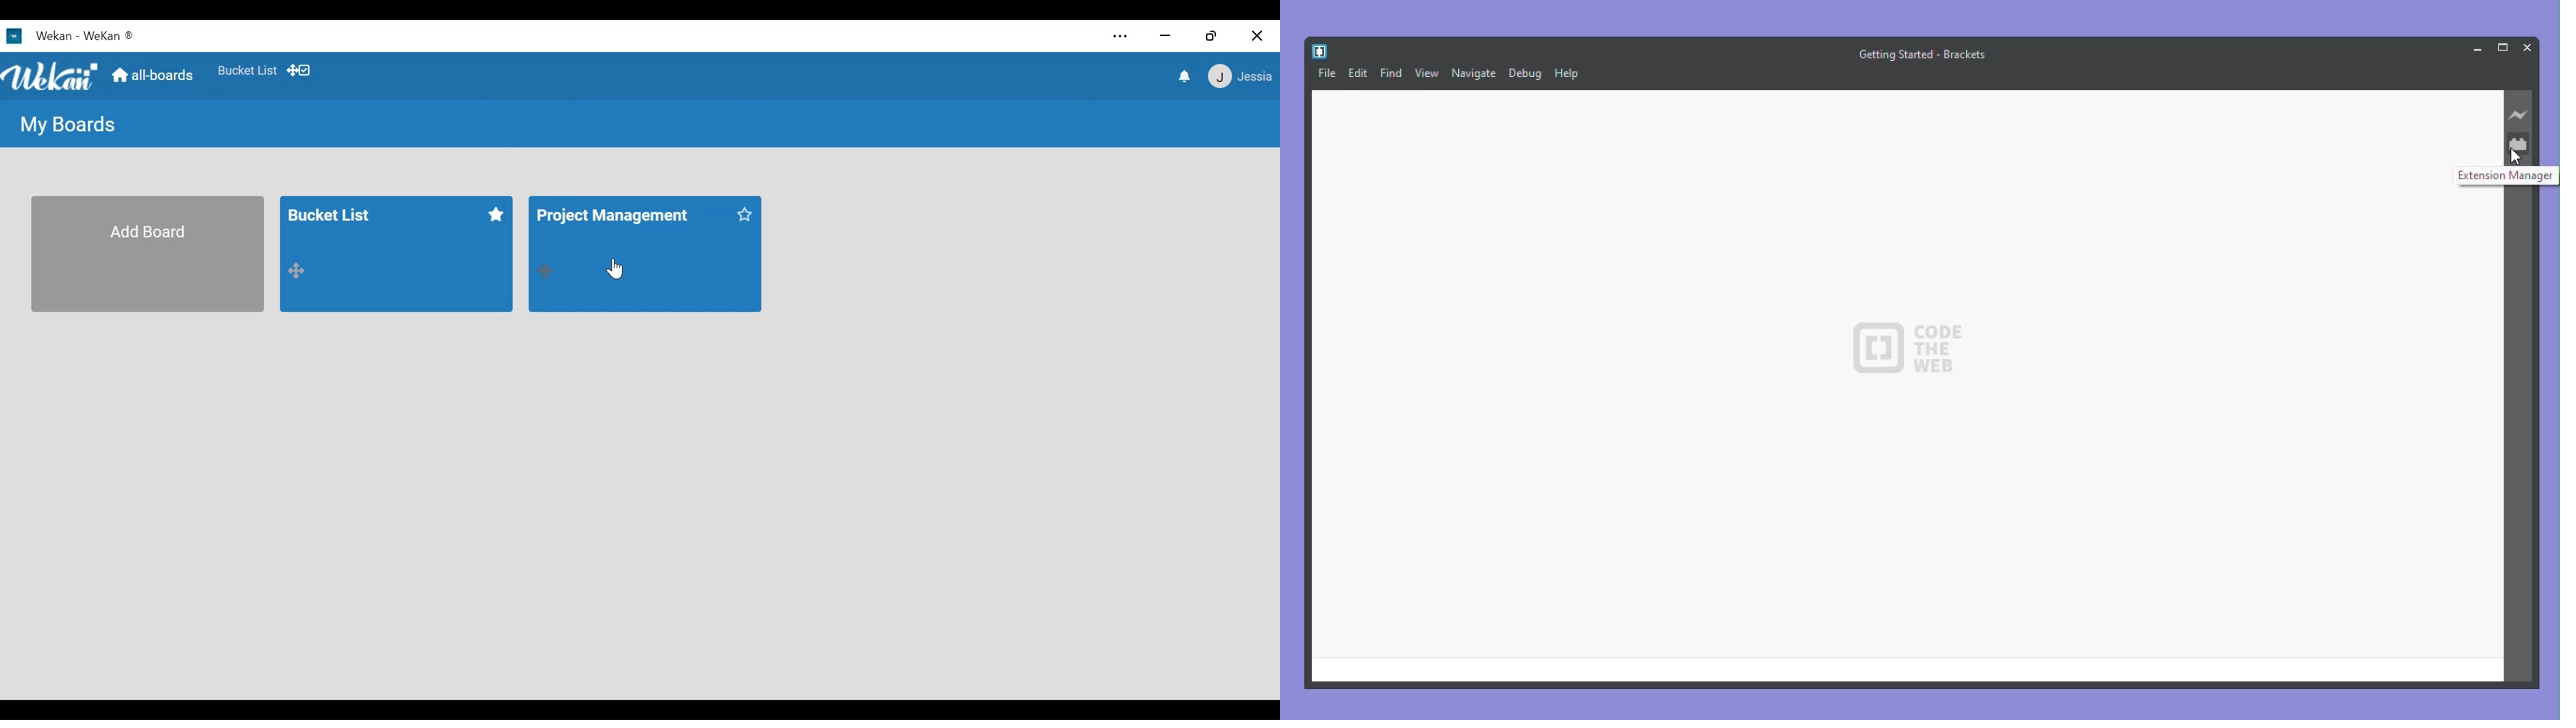  What do you see at coordinates (1165, 37) in the screenshot?
I see `minimize` at bounding box center [1165, 37].